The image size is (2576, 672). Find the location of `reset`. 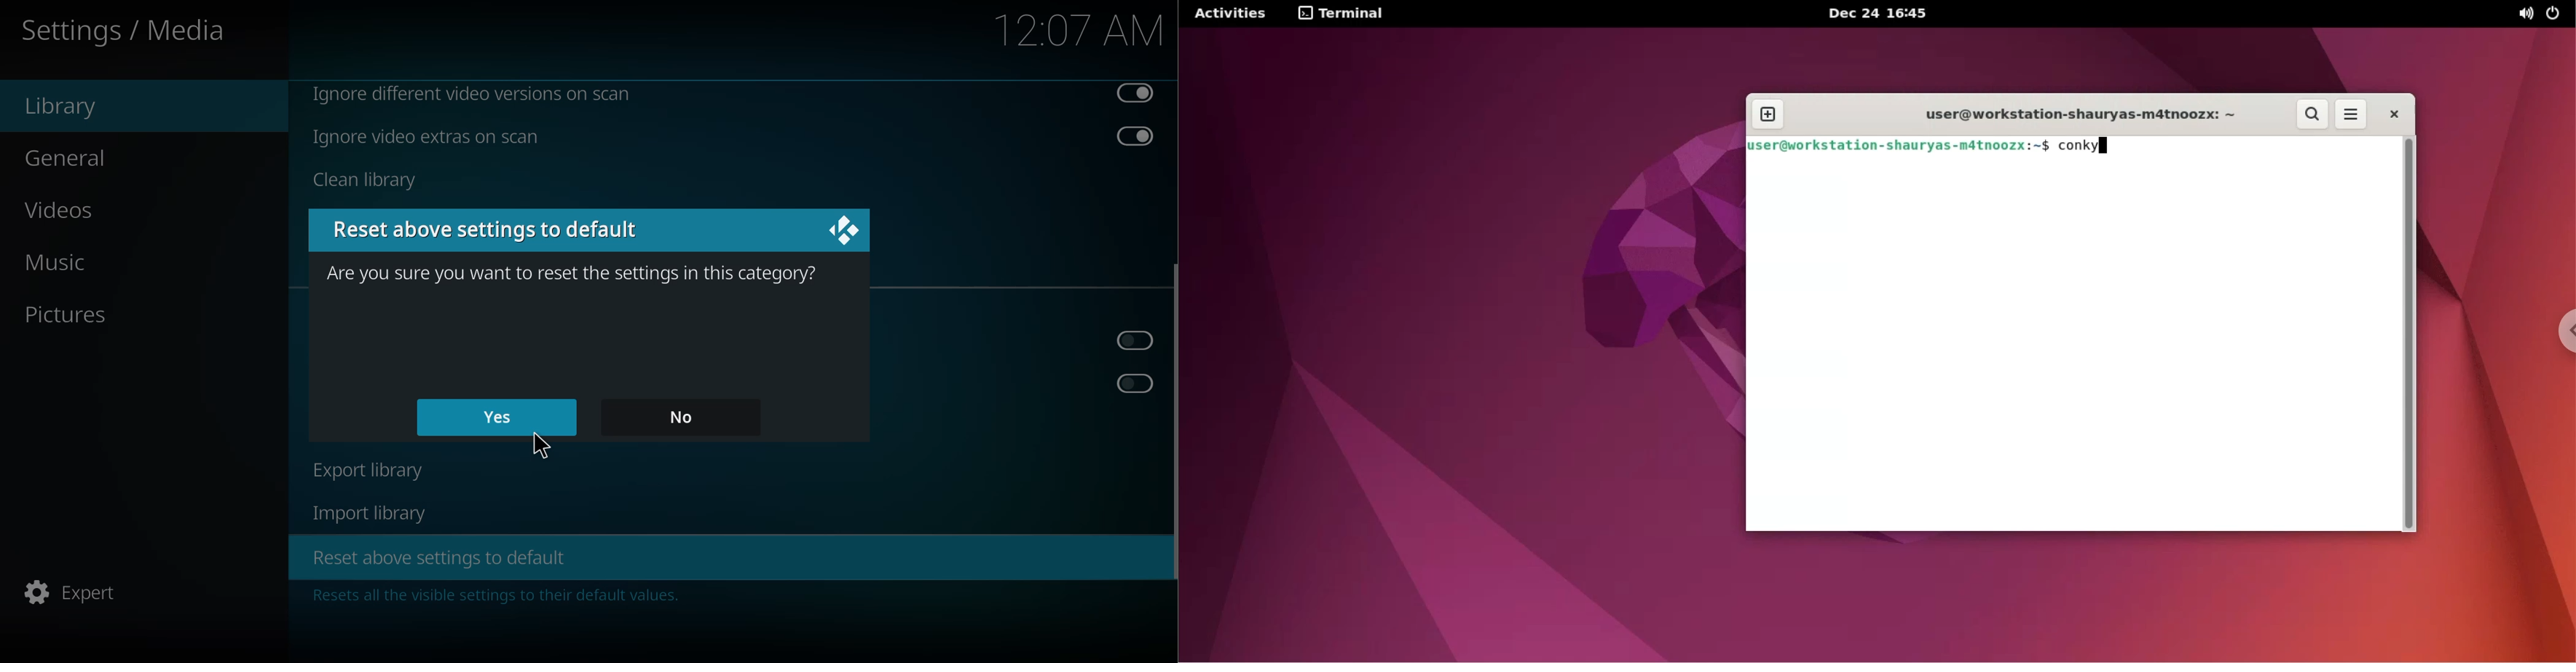

reset is located at coordinates (491, 230).